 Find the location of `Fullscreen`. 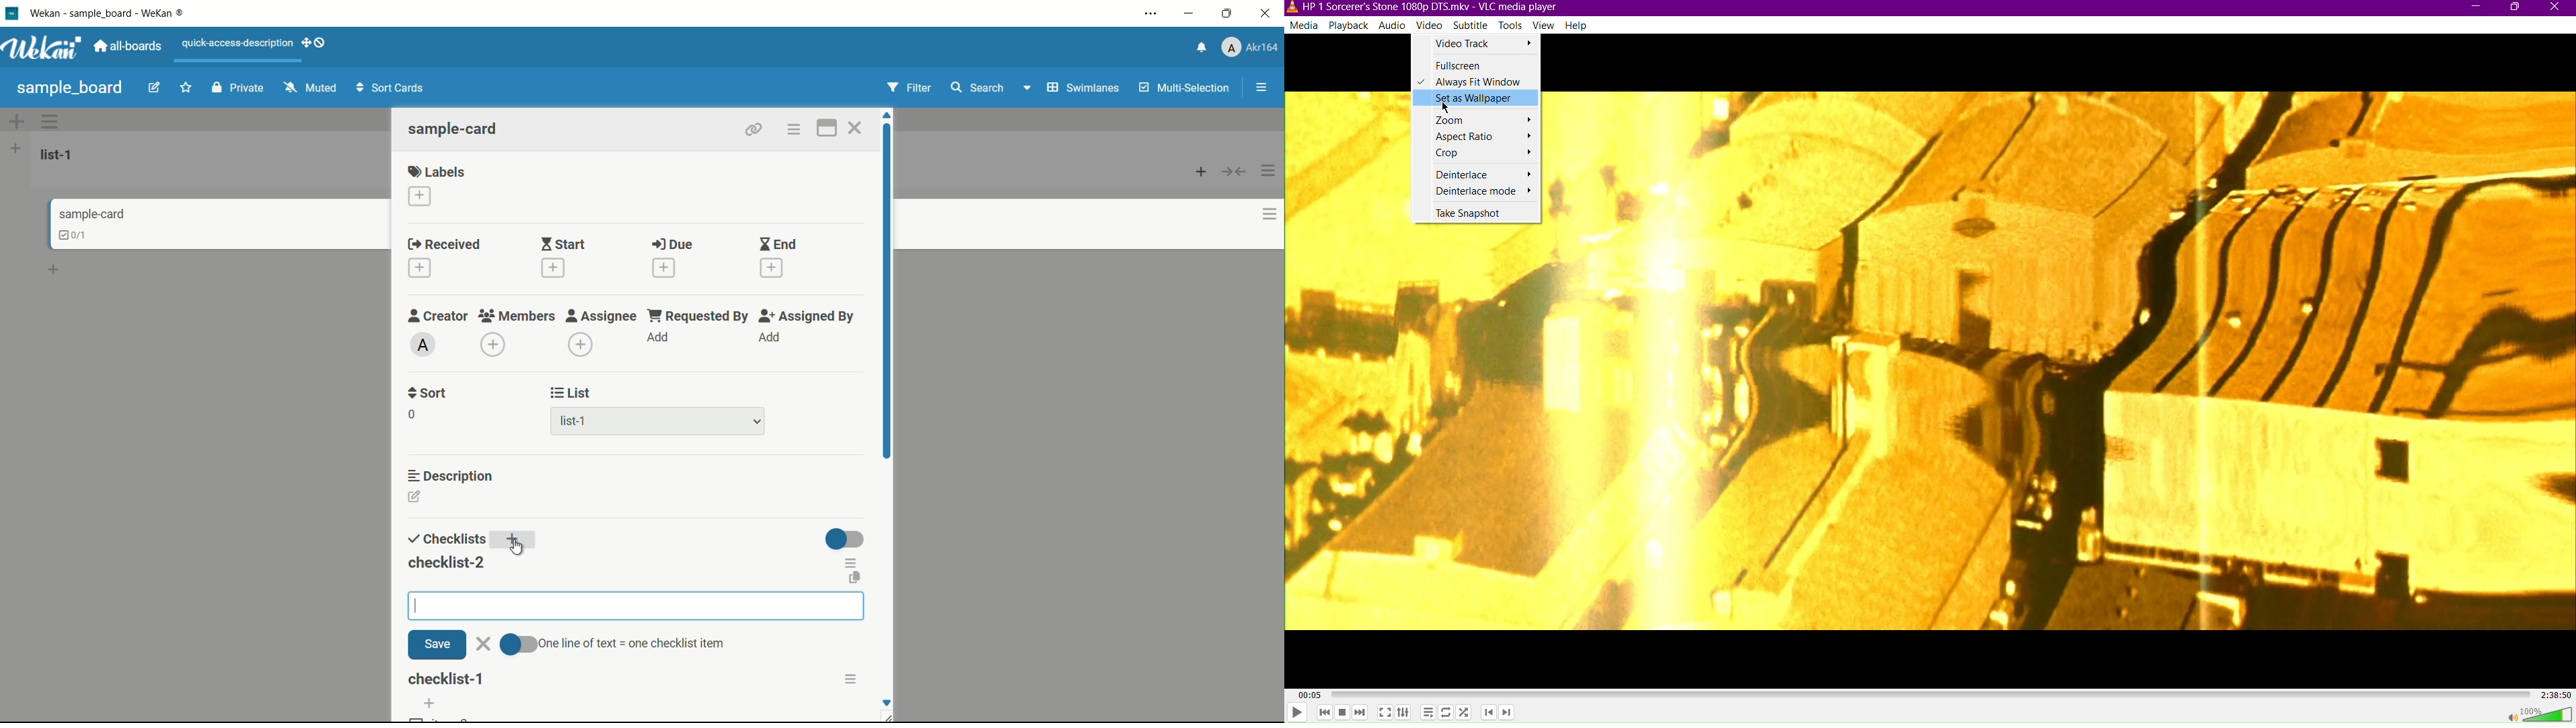

Fullscreen is located at coordinates (1473, 65).